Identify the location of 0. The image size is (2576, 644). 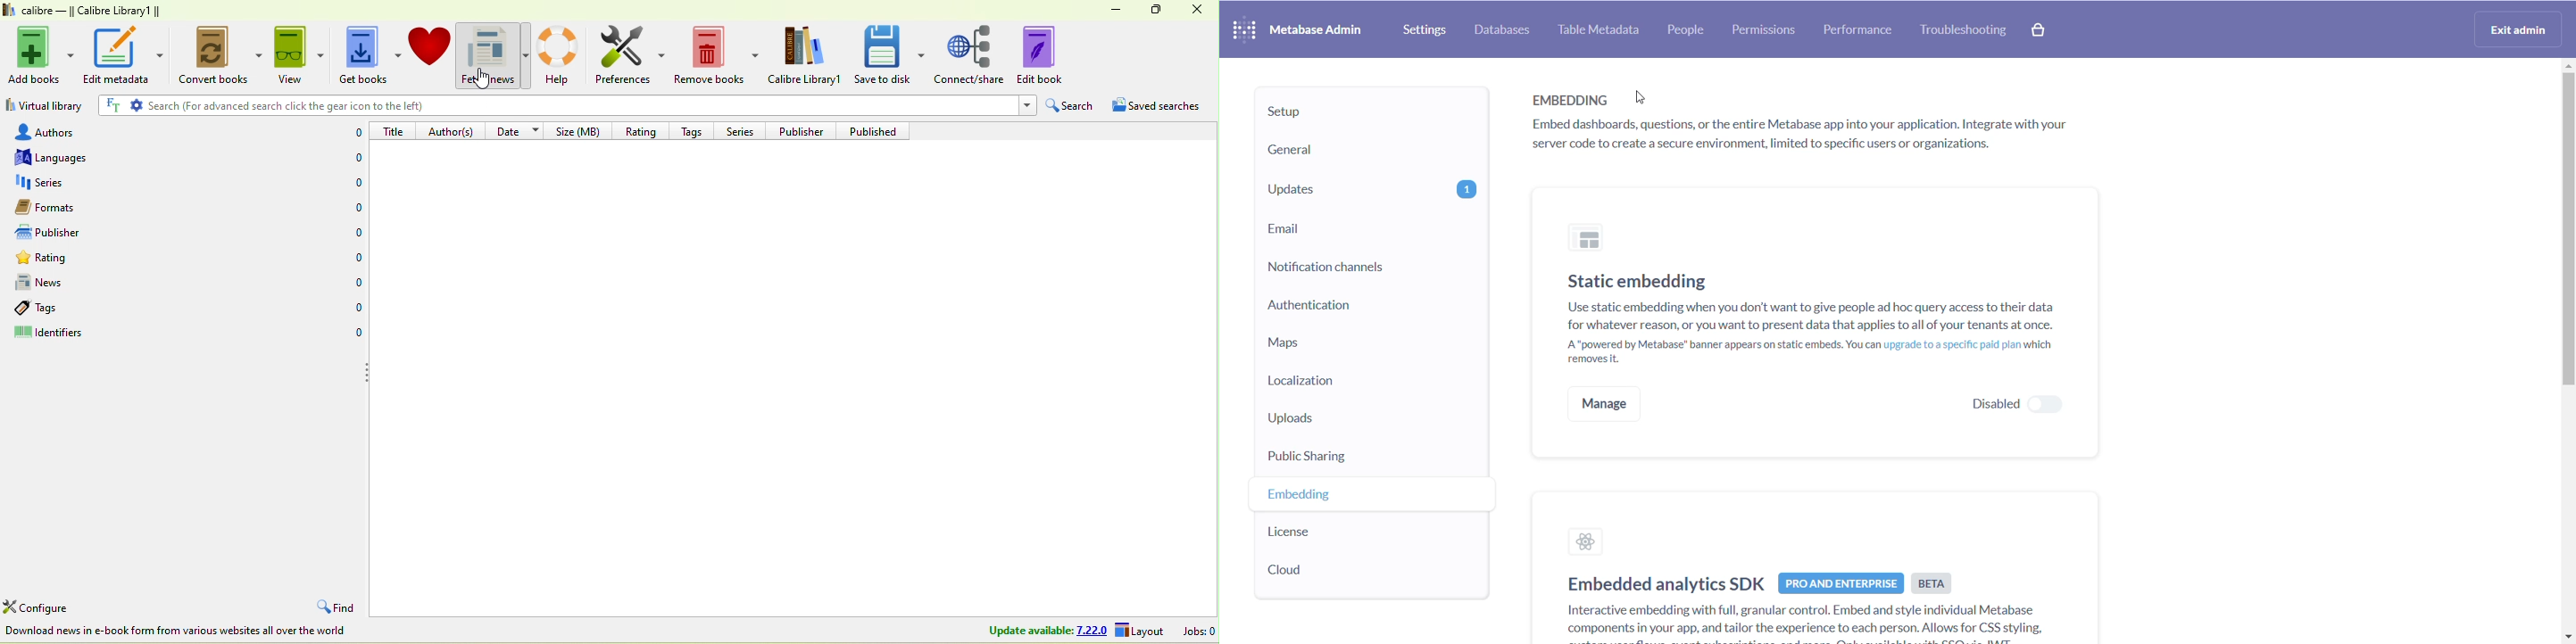
(354, 210).